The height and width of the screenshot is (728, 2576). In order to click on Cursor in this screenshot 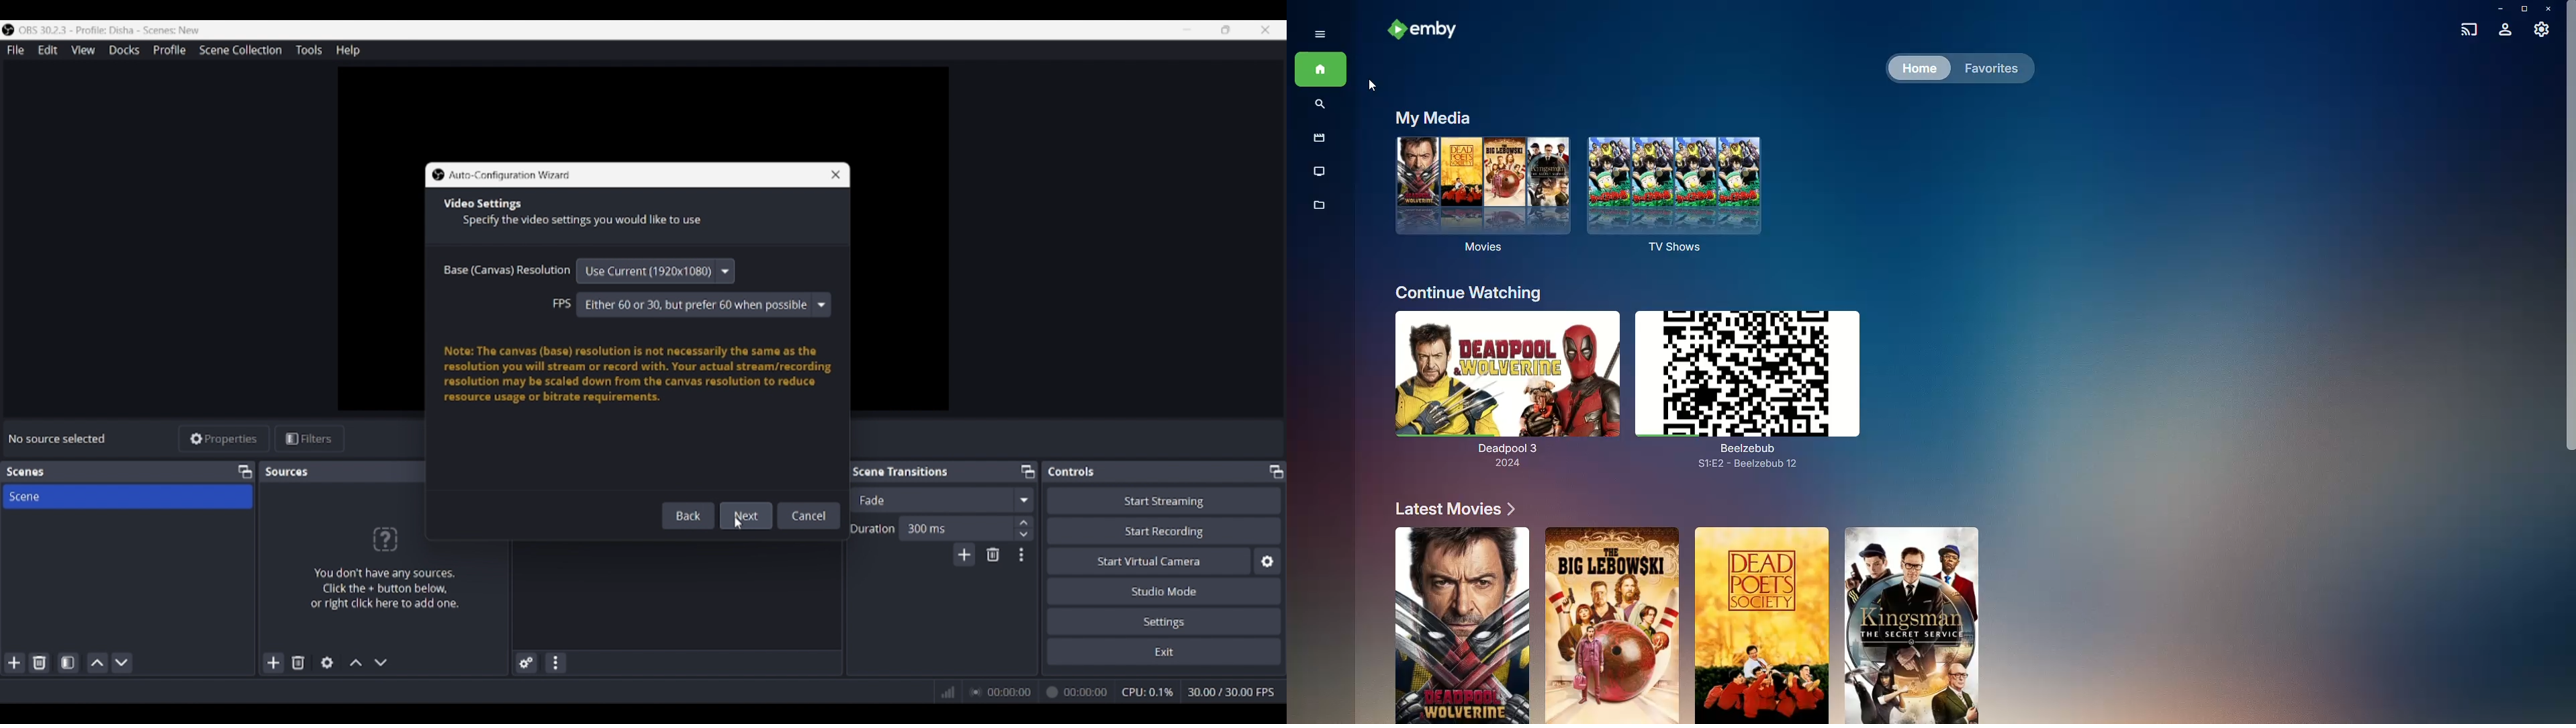, I will do `click(1372, 85)`.